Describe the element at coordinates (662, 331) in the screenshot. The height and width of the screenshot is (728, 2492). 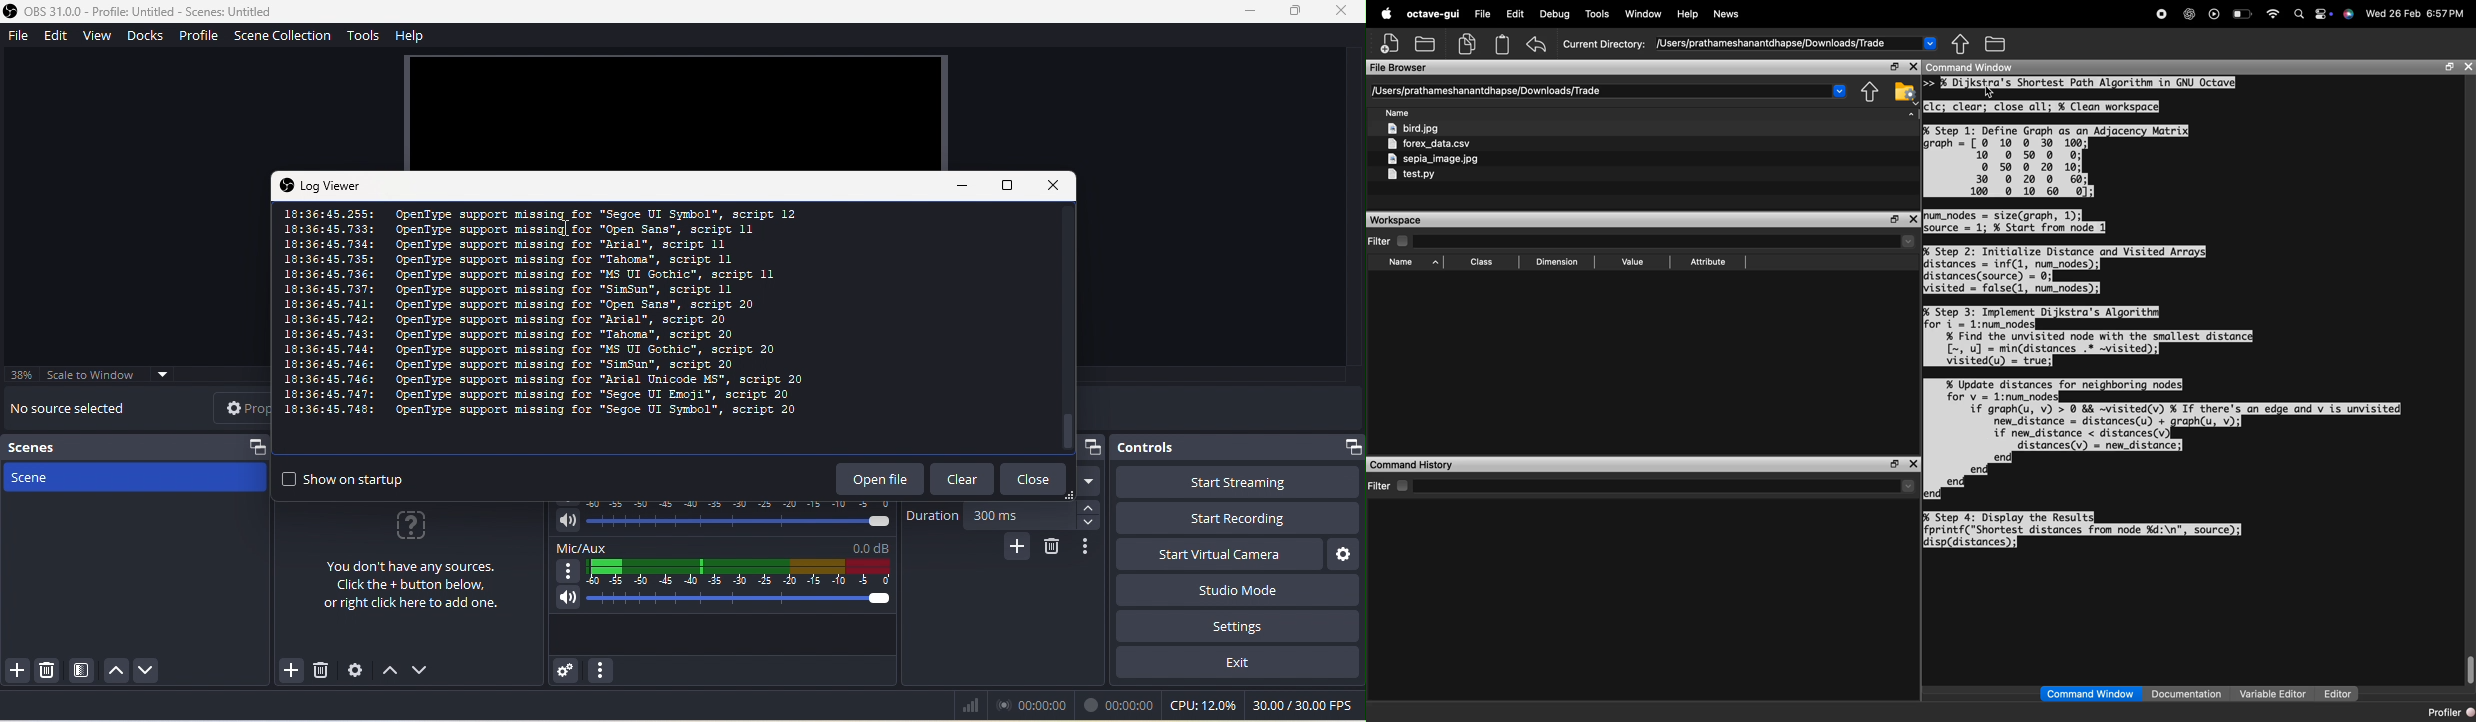
I see `This is the log of the recent session details` at that location.